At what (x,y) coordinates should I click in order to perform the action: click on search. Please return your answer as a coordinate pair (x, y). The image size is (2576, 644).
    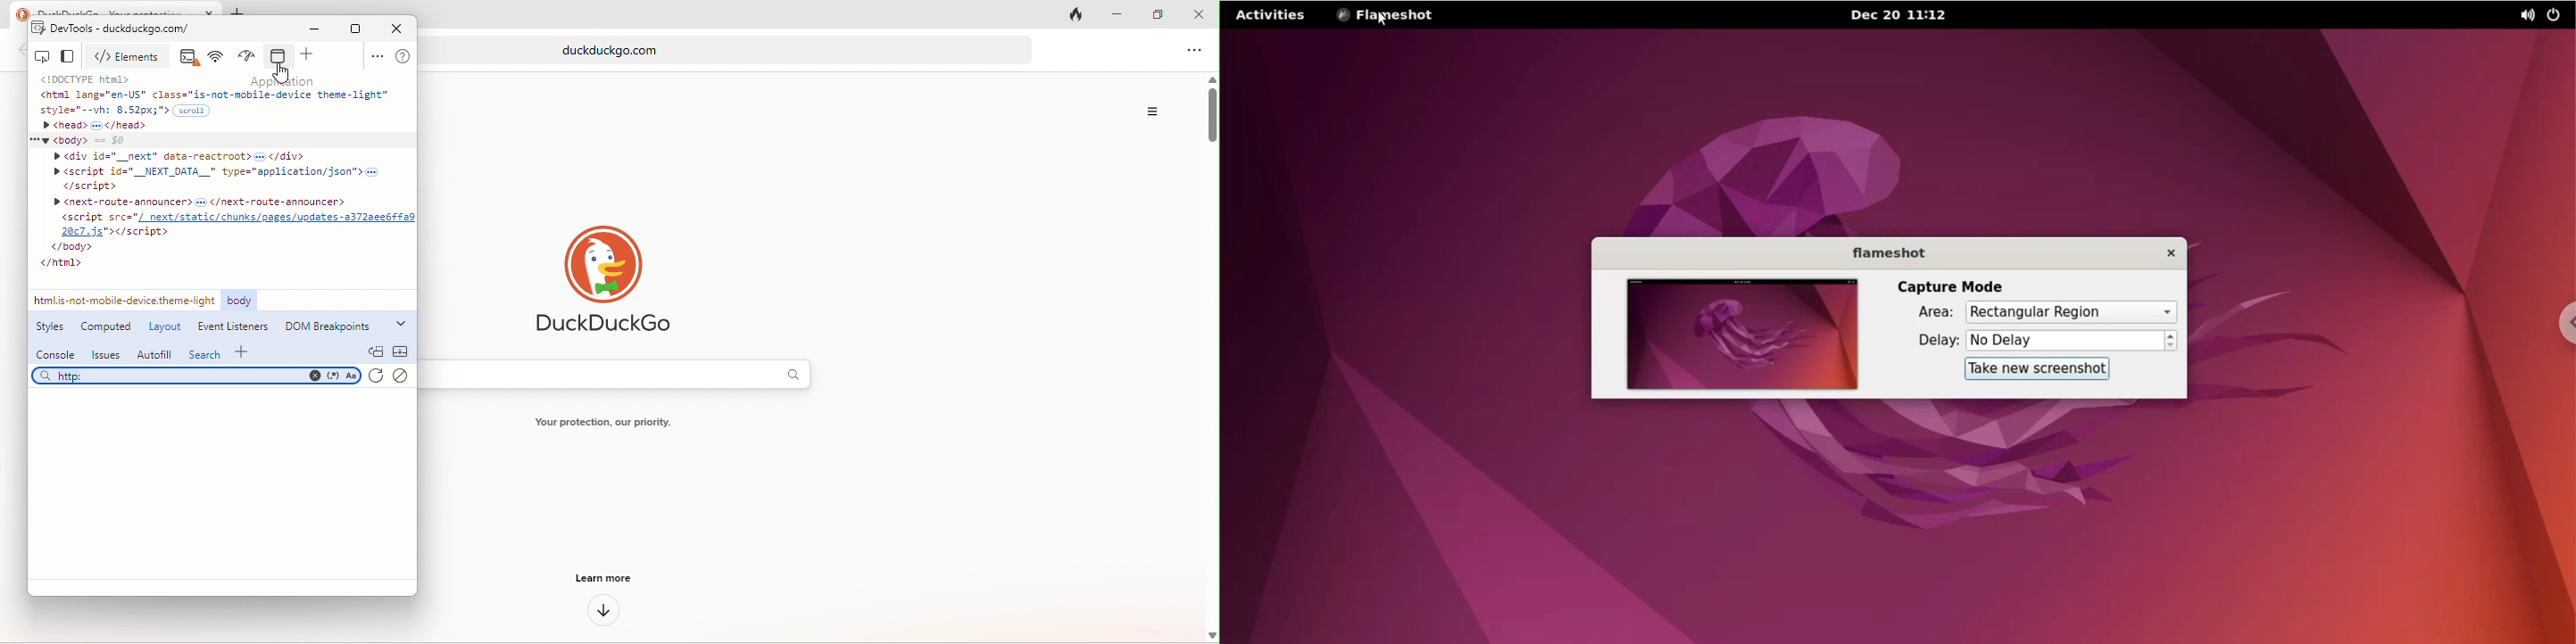
    Looking at the image, I should click on (204, 357).